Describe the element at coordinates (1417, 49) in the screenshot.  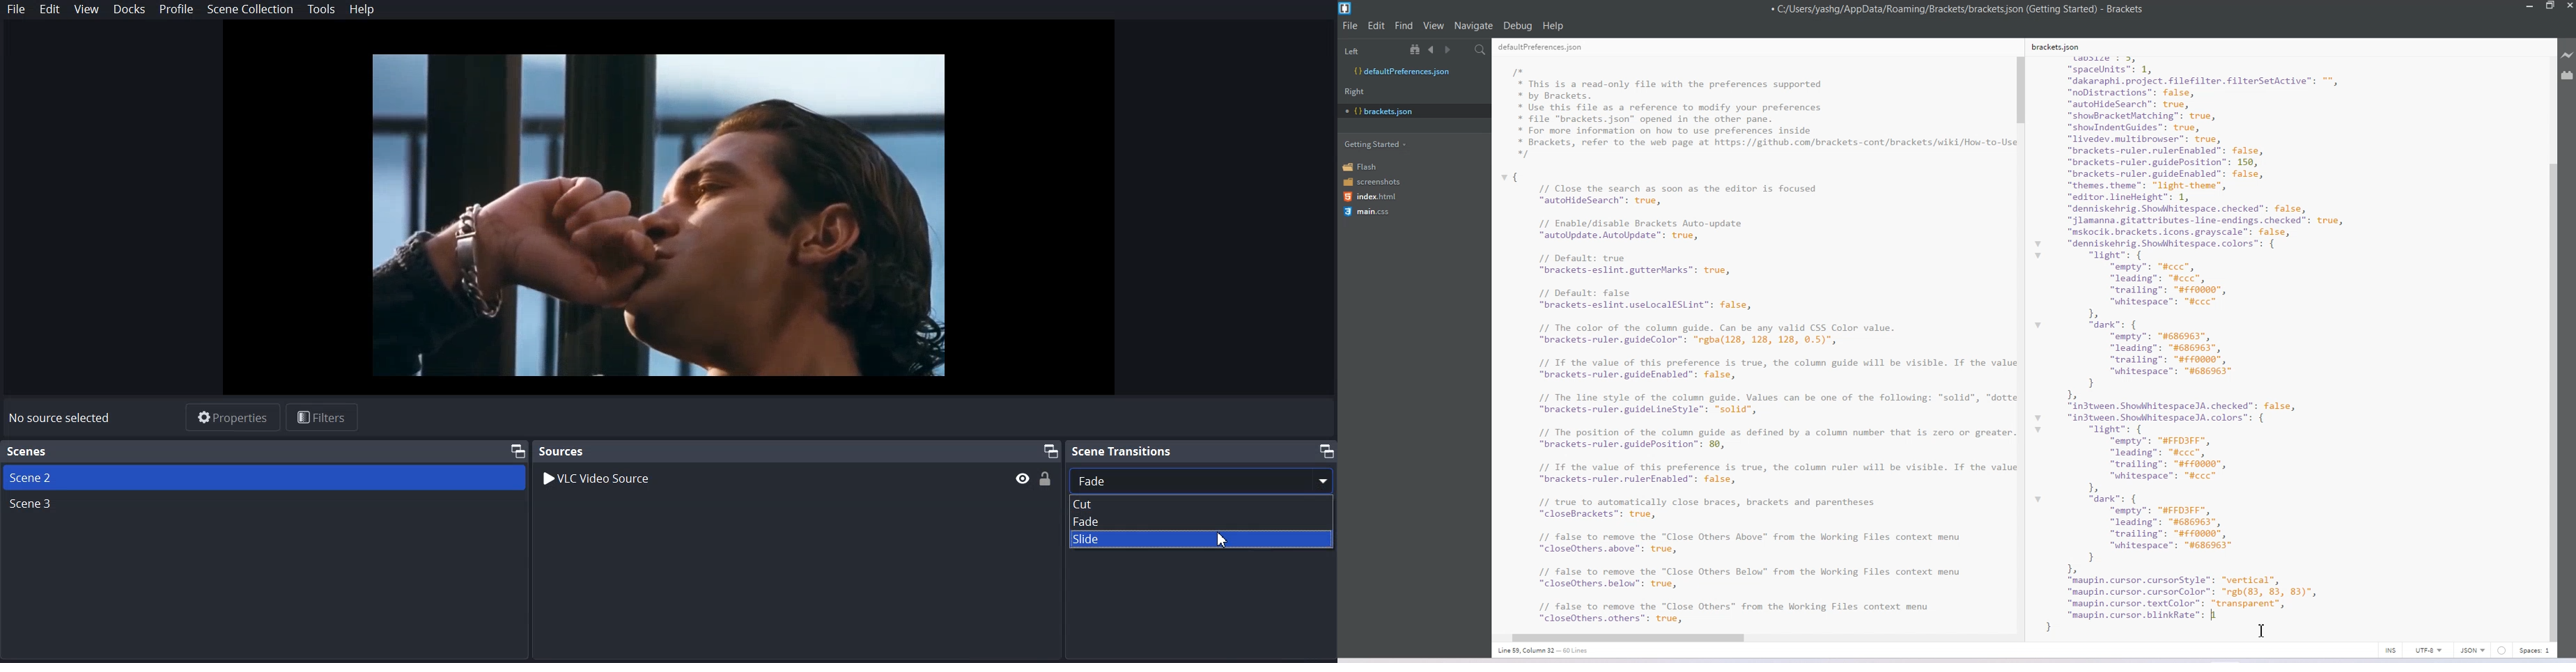
I see `View in file Tree` at that location.